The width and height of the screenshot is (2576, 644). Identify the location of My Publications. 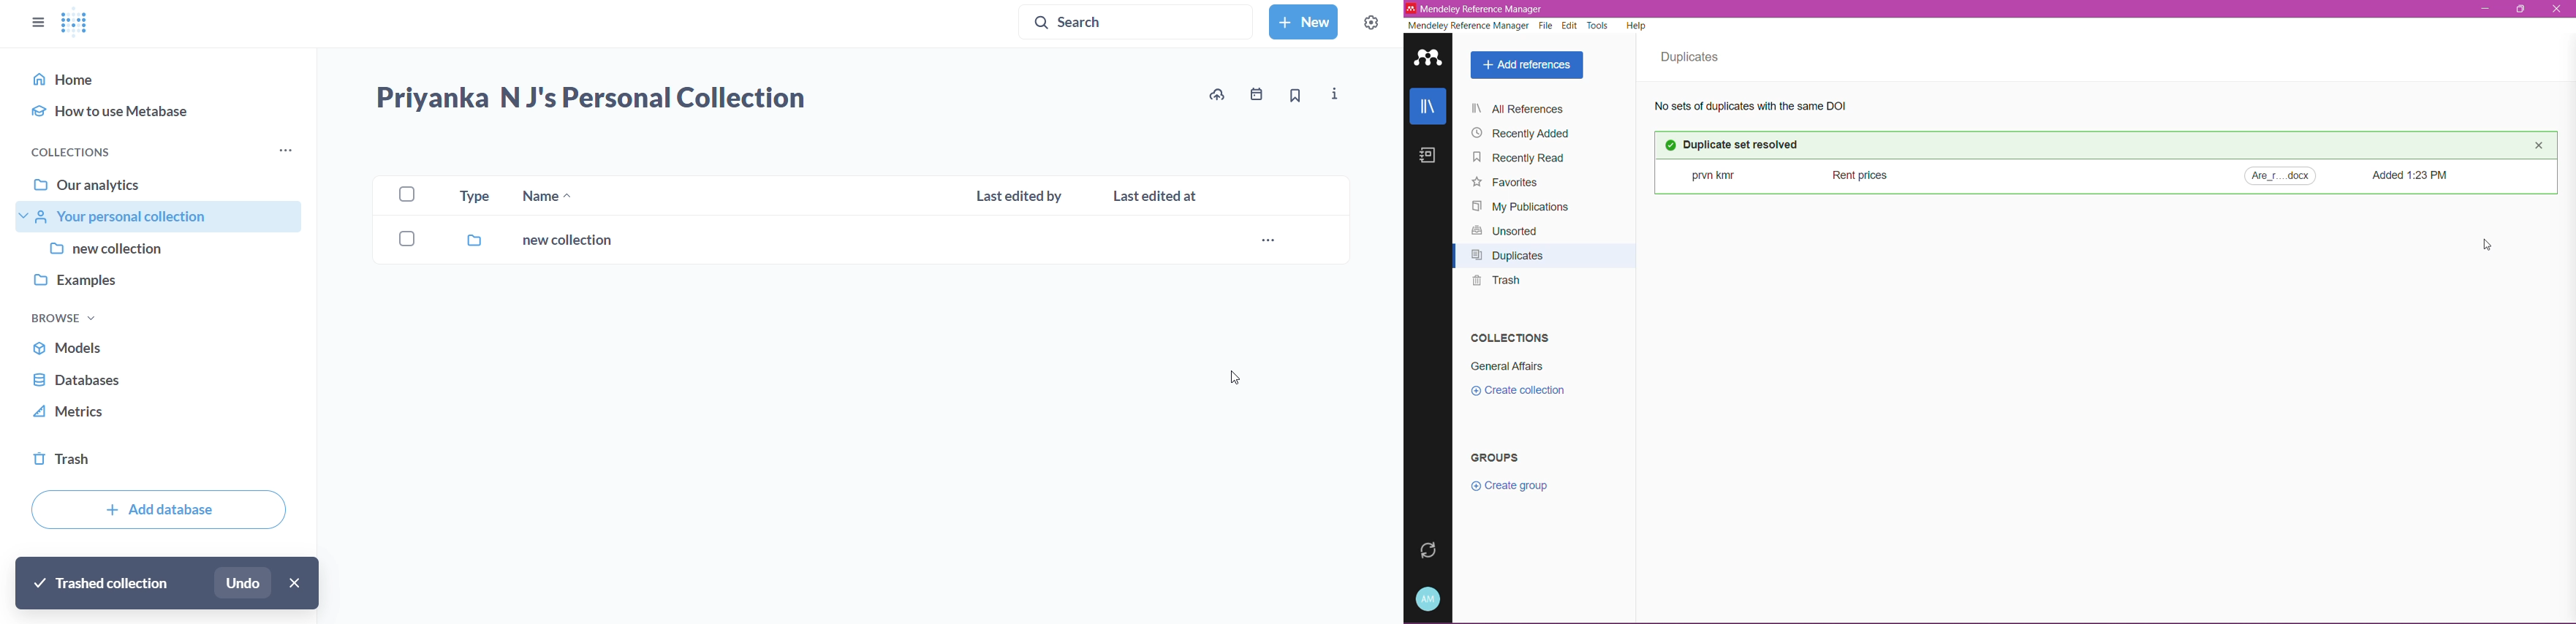
(1521, 206).